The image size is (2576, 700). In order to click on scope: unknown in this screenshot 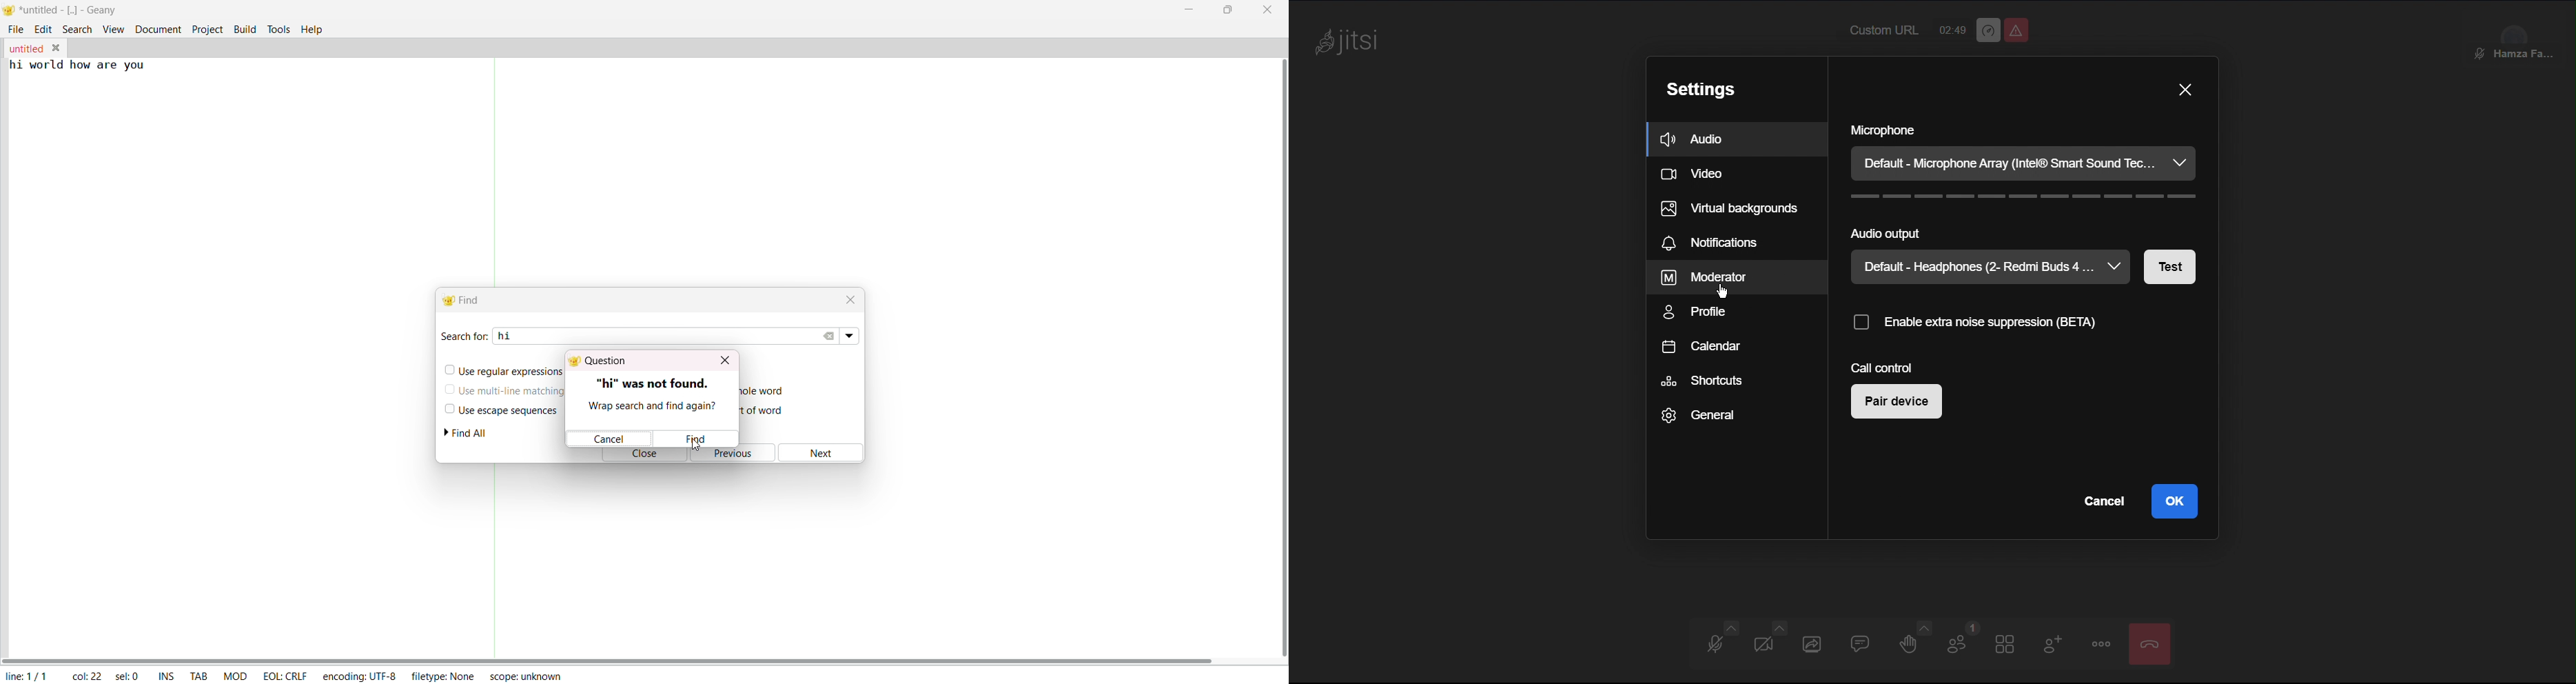, I will do `click(523, 675)`.